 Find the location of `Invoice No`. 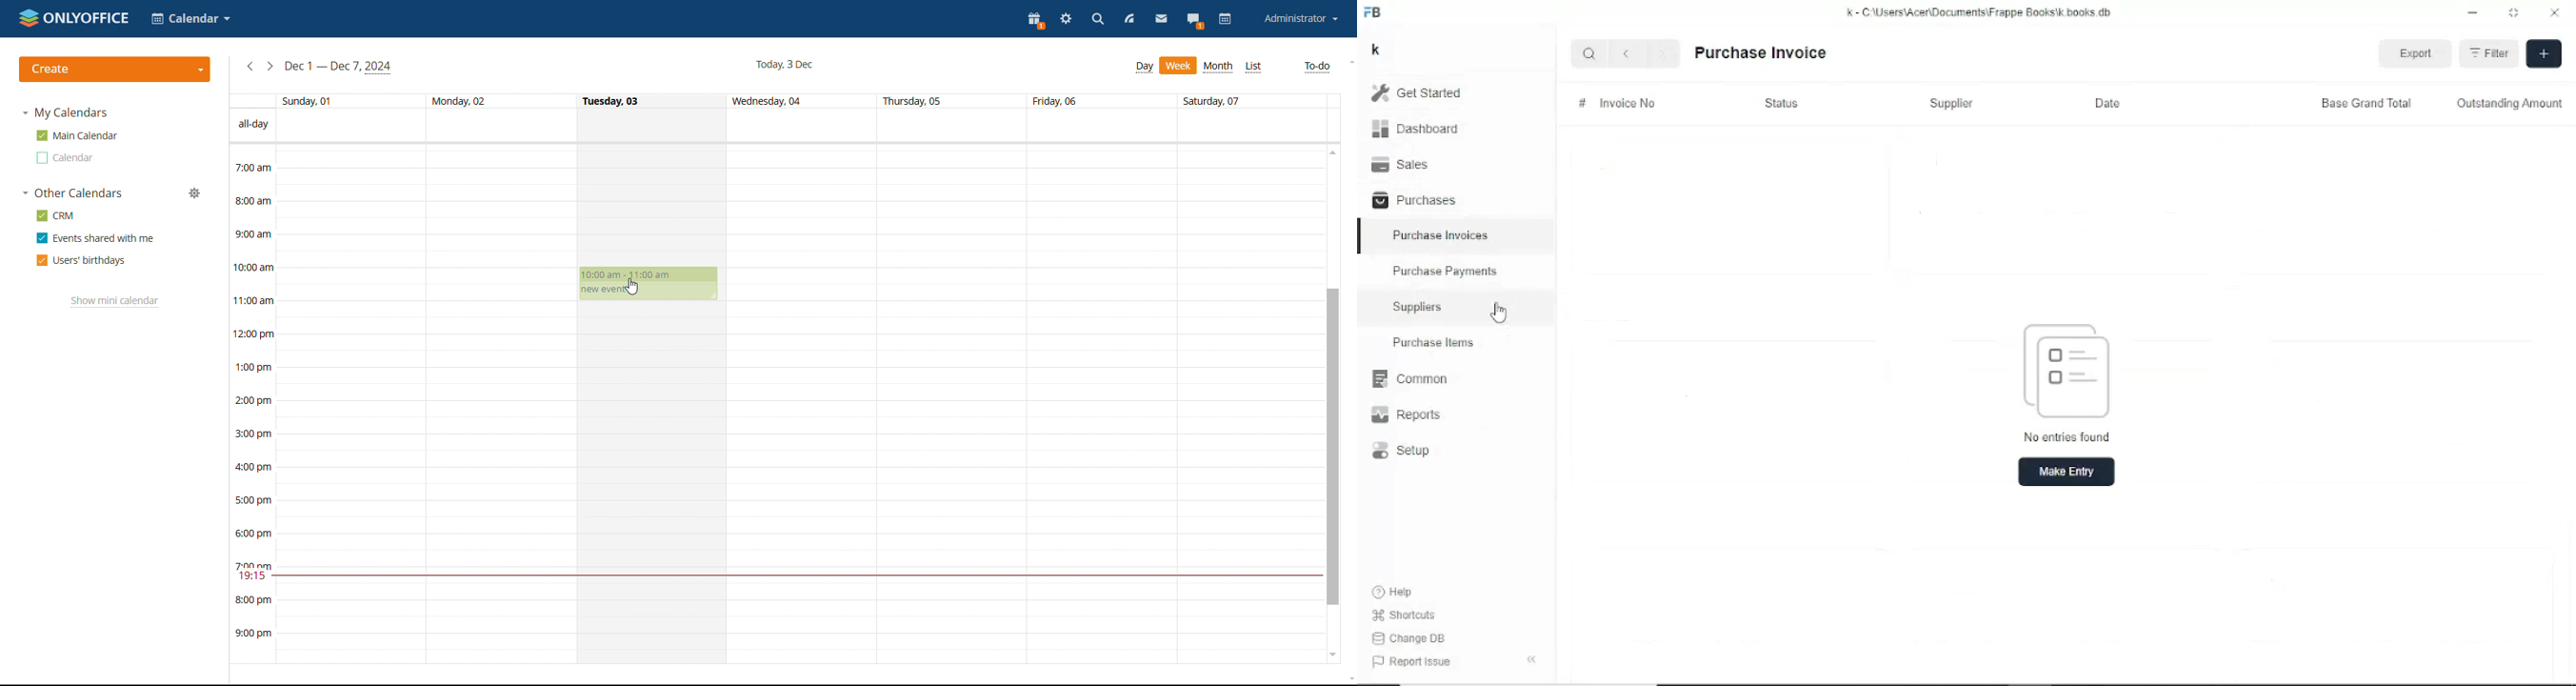

Invoice No is located at coordinates (1627, 103).